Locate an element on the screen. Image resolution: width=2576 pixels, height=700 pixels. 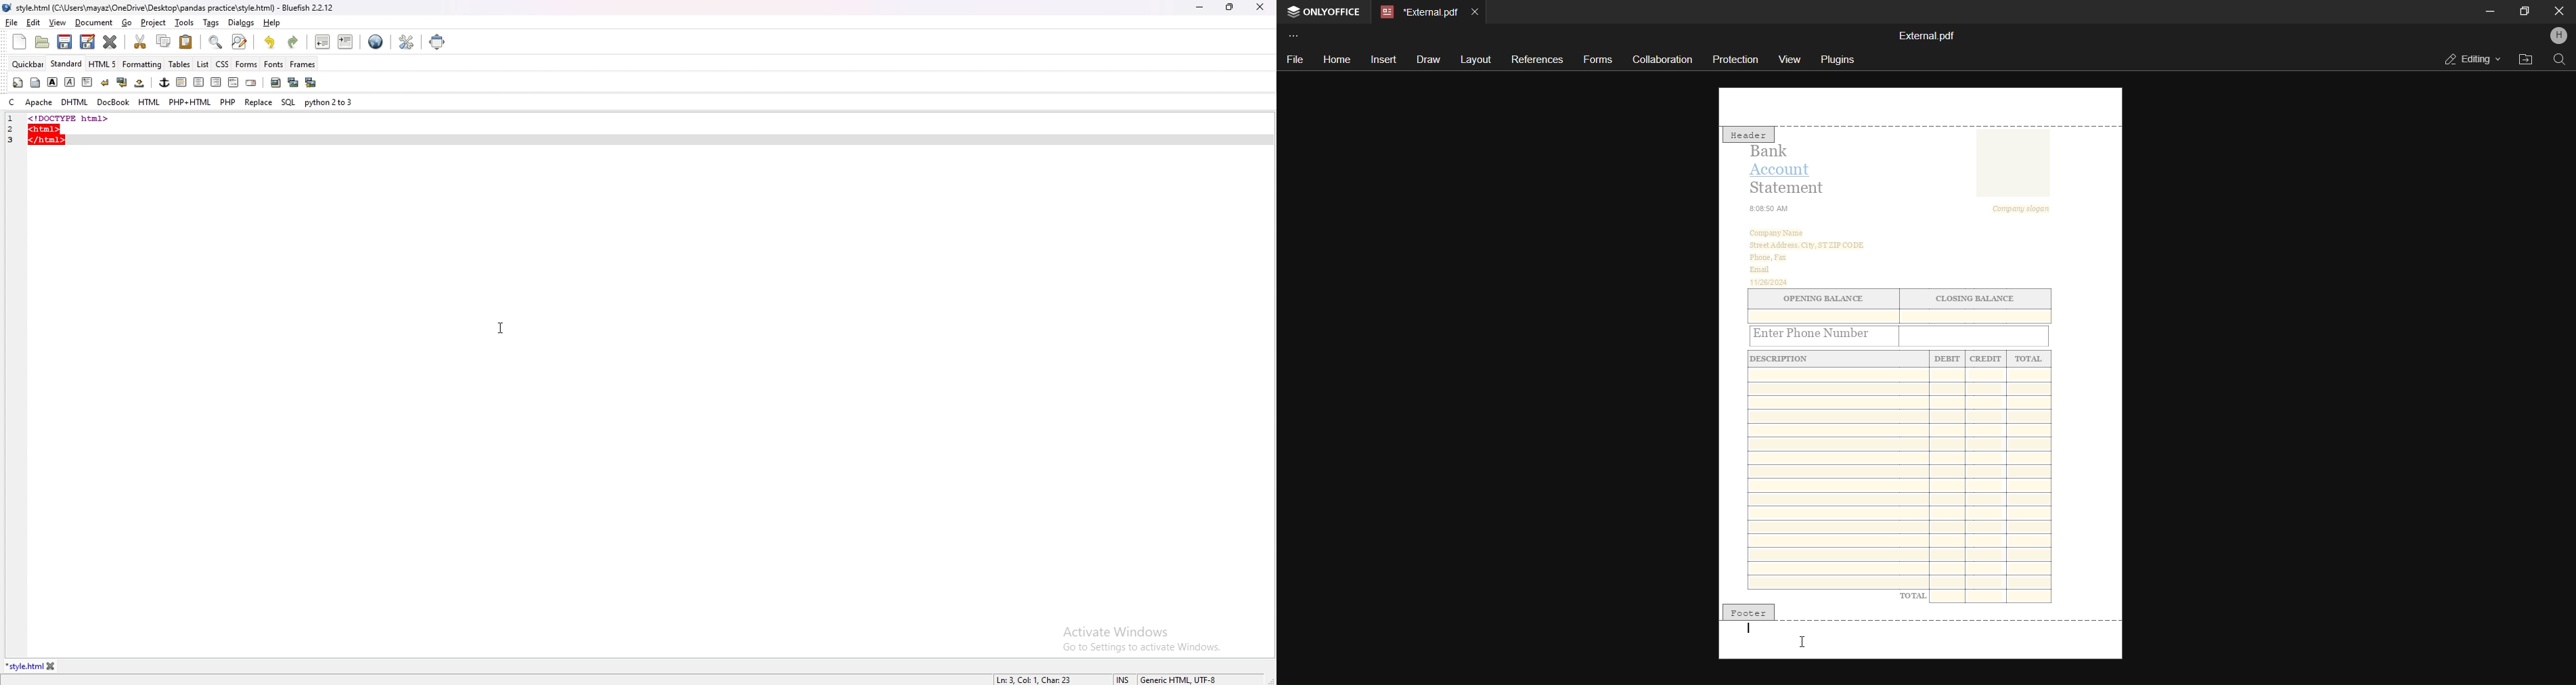
indent is located at coordinates (345, 41).